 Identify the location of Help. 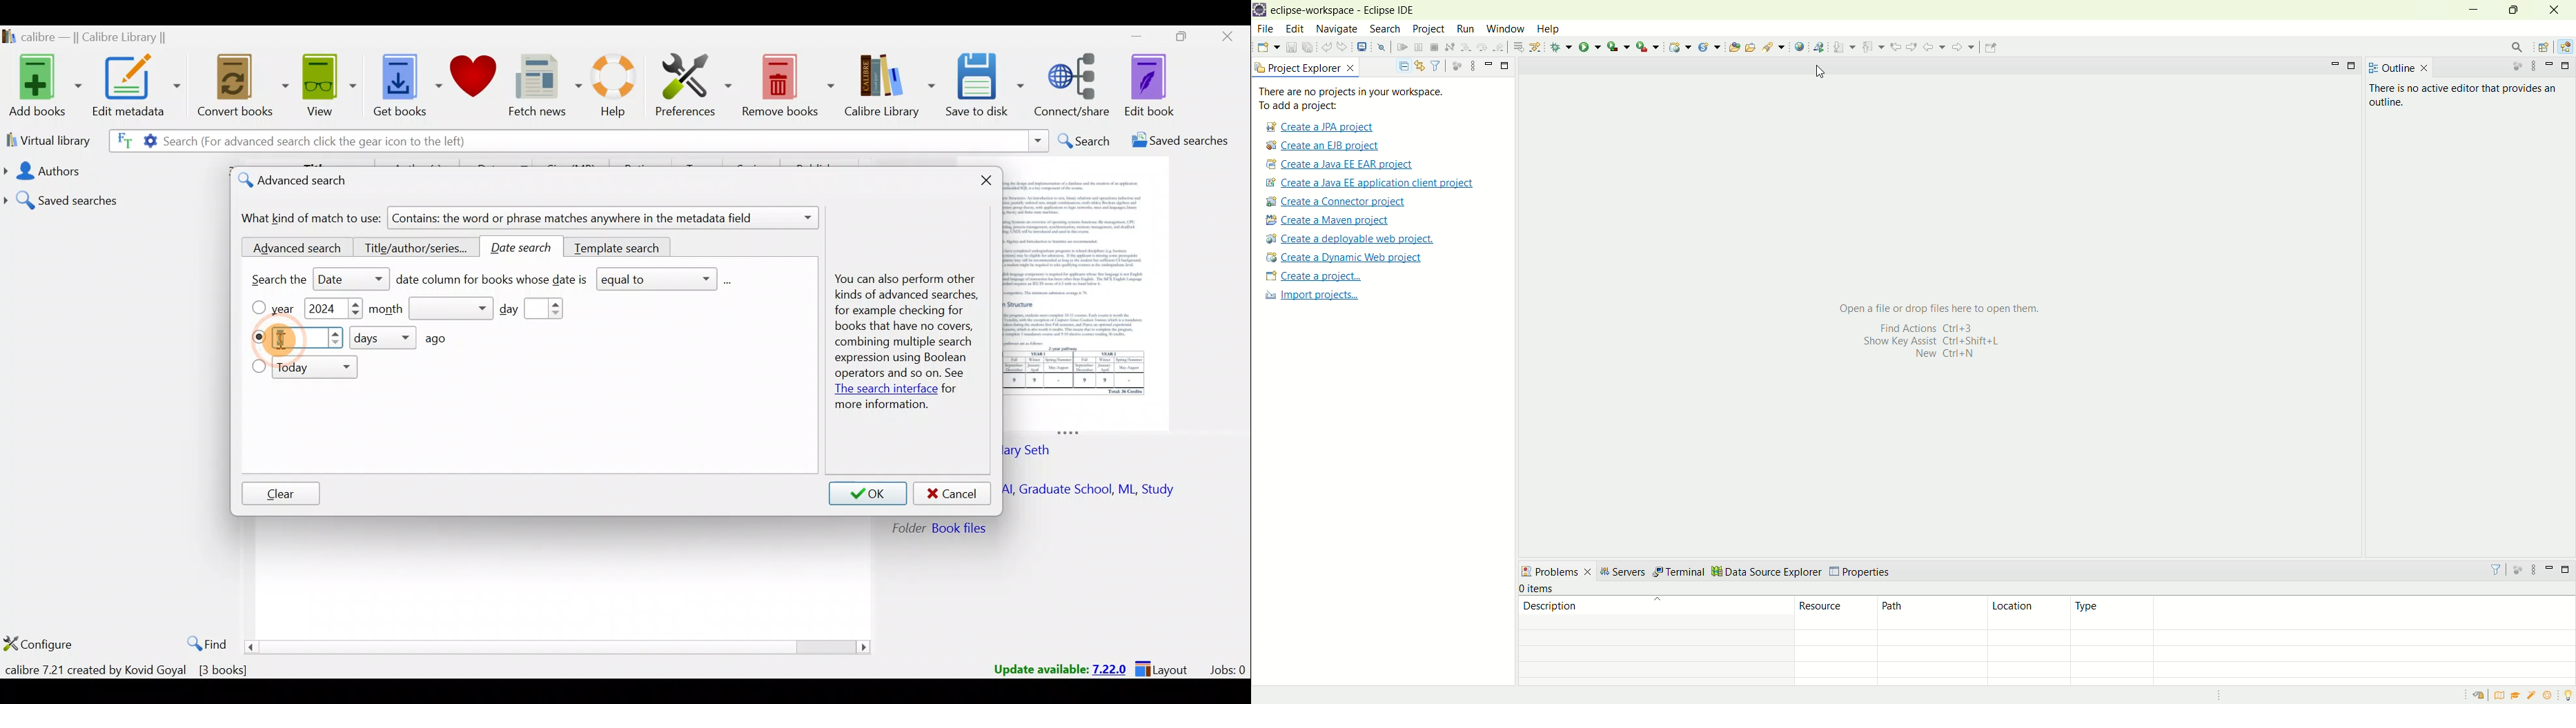
(619, 88).